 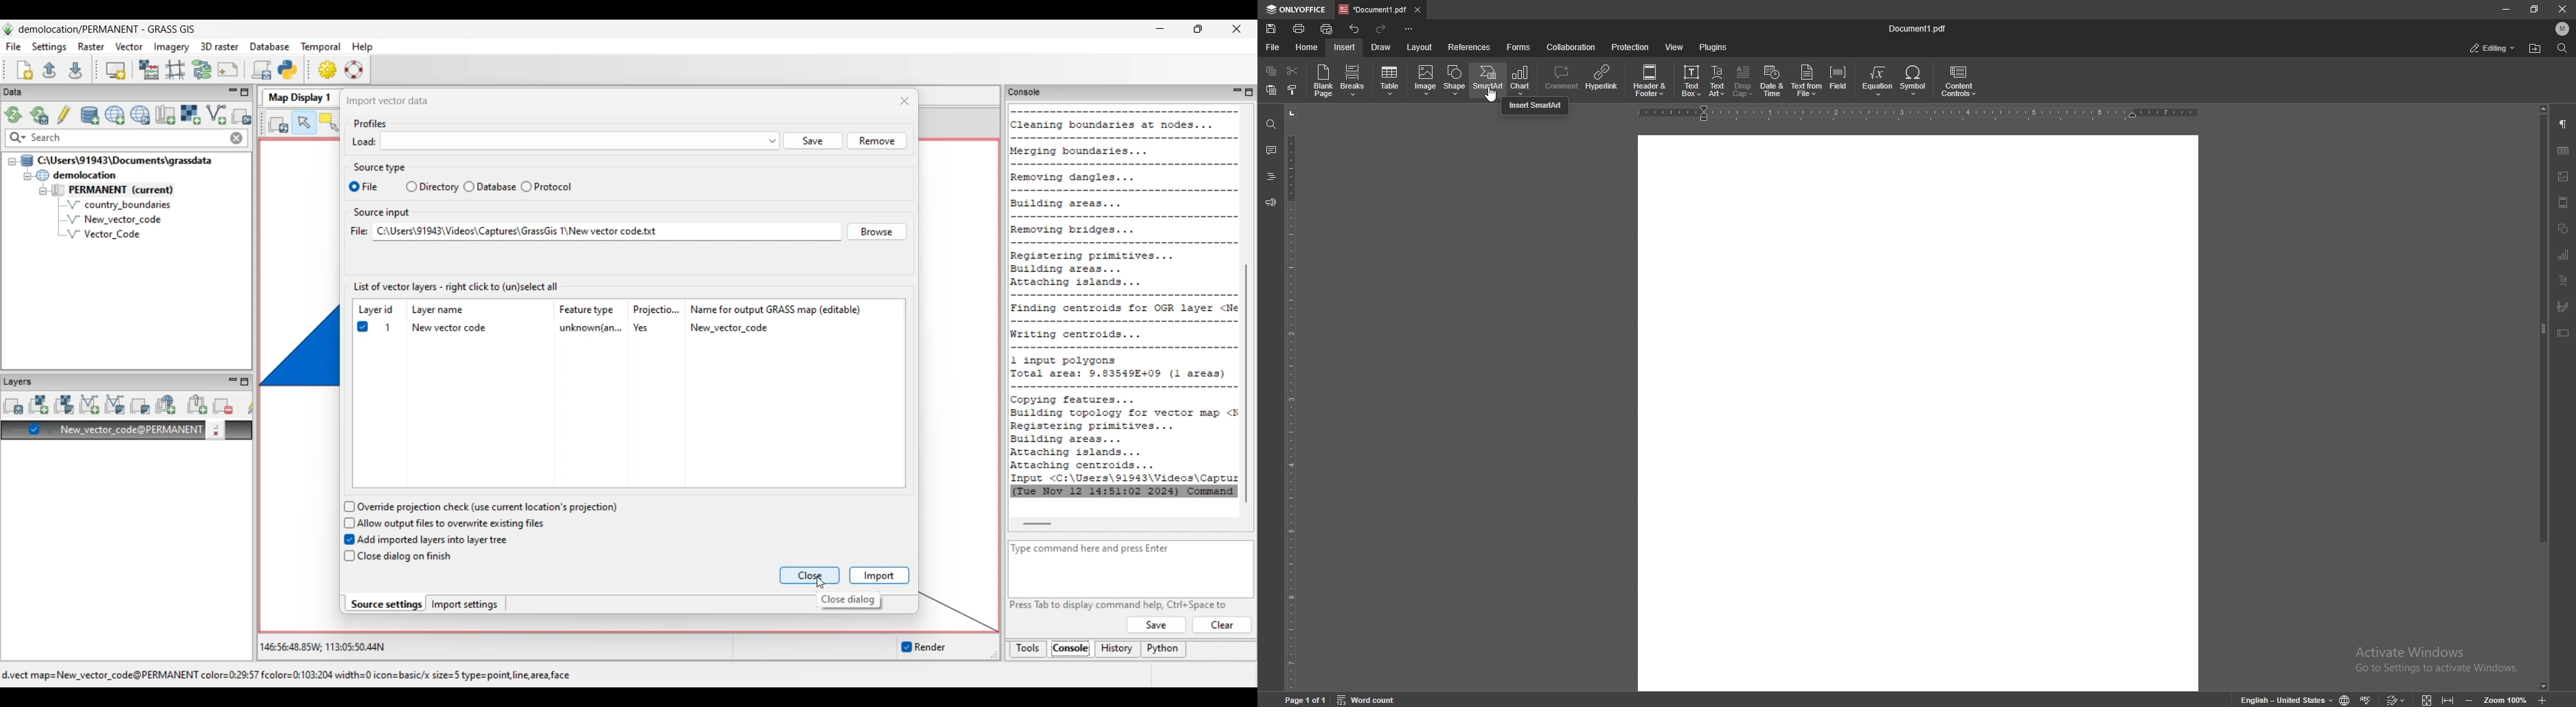 I want to click on shape, so click(x=1456, y=80).